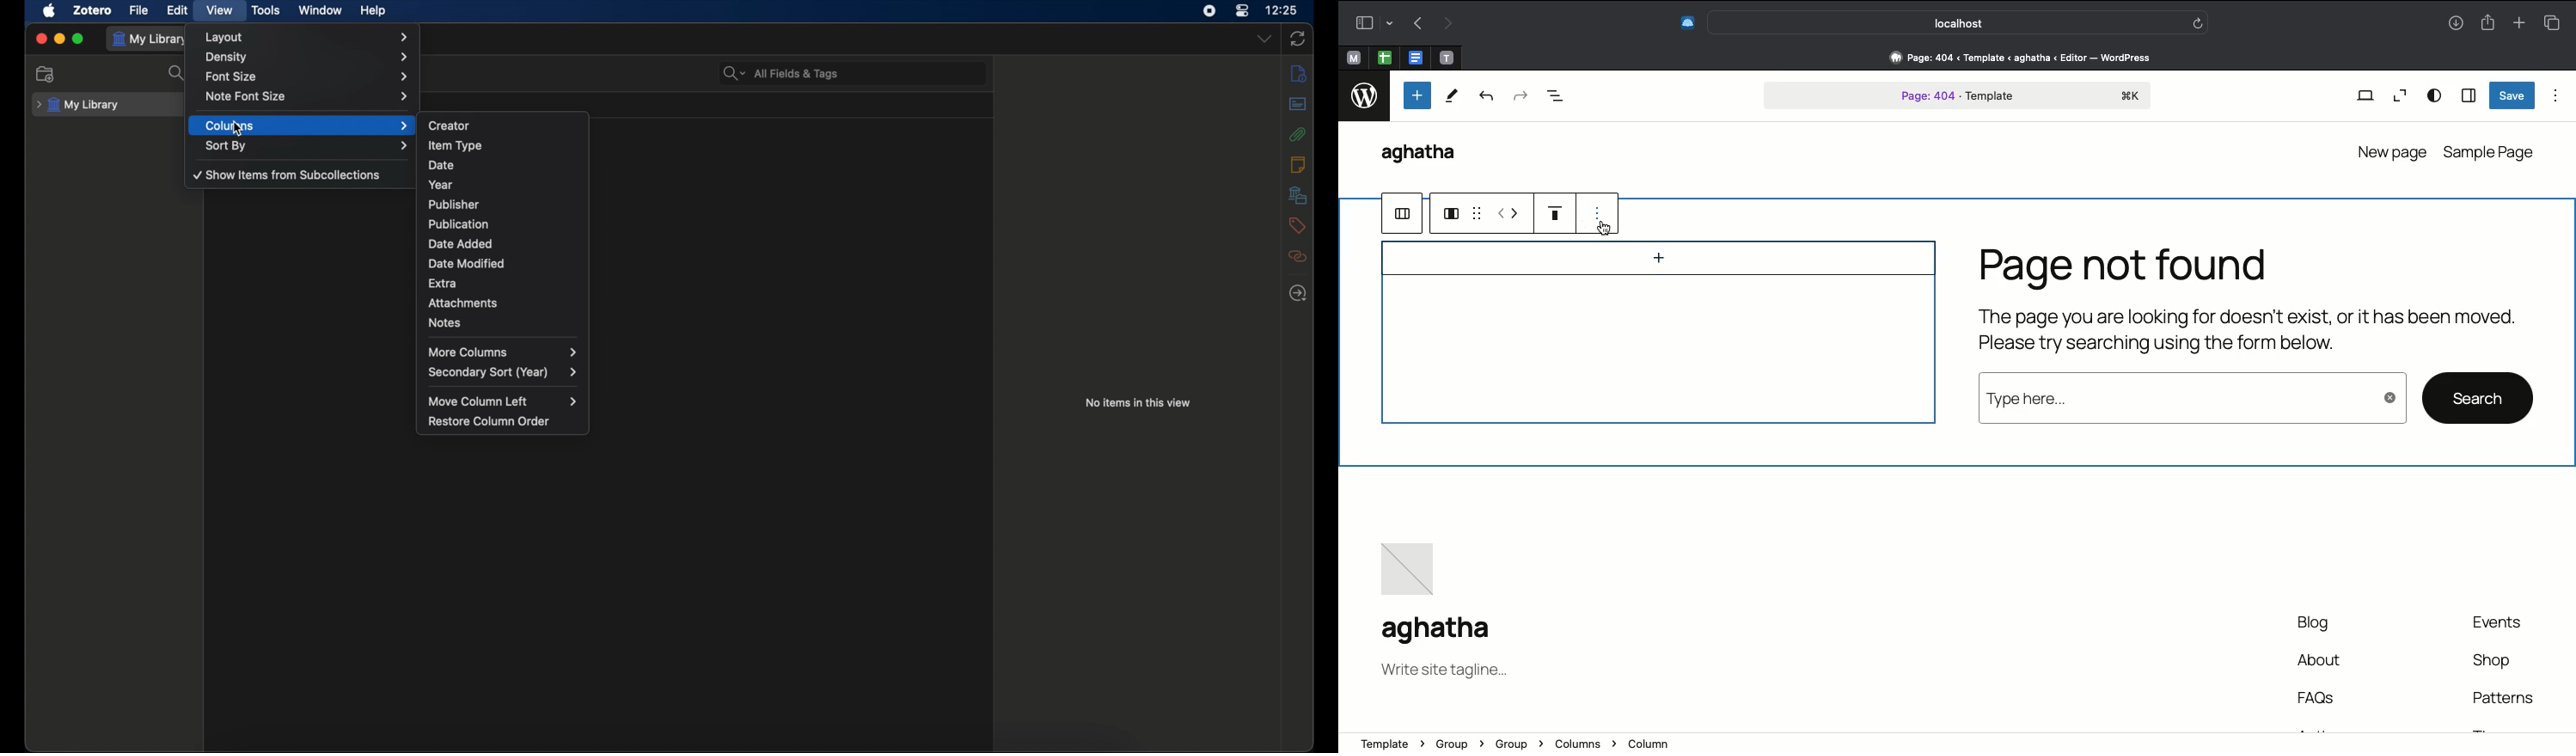  What do you see at coordinates (1686, 24) in the screenshot?
I see `Extensions` at bounding box center [1686, 24].